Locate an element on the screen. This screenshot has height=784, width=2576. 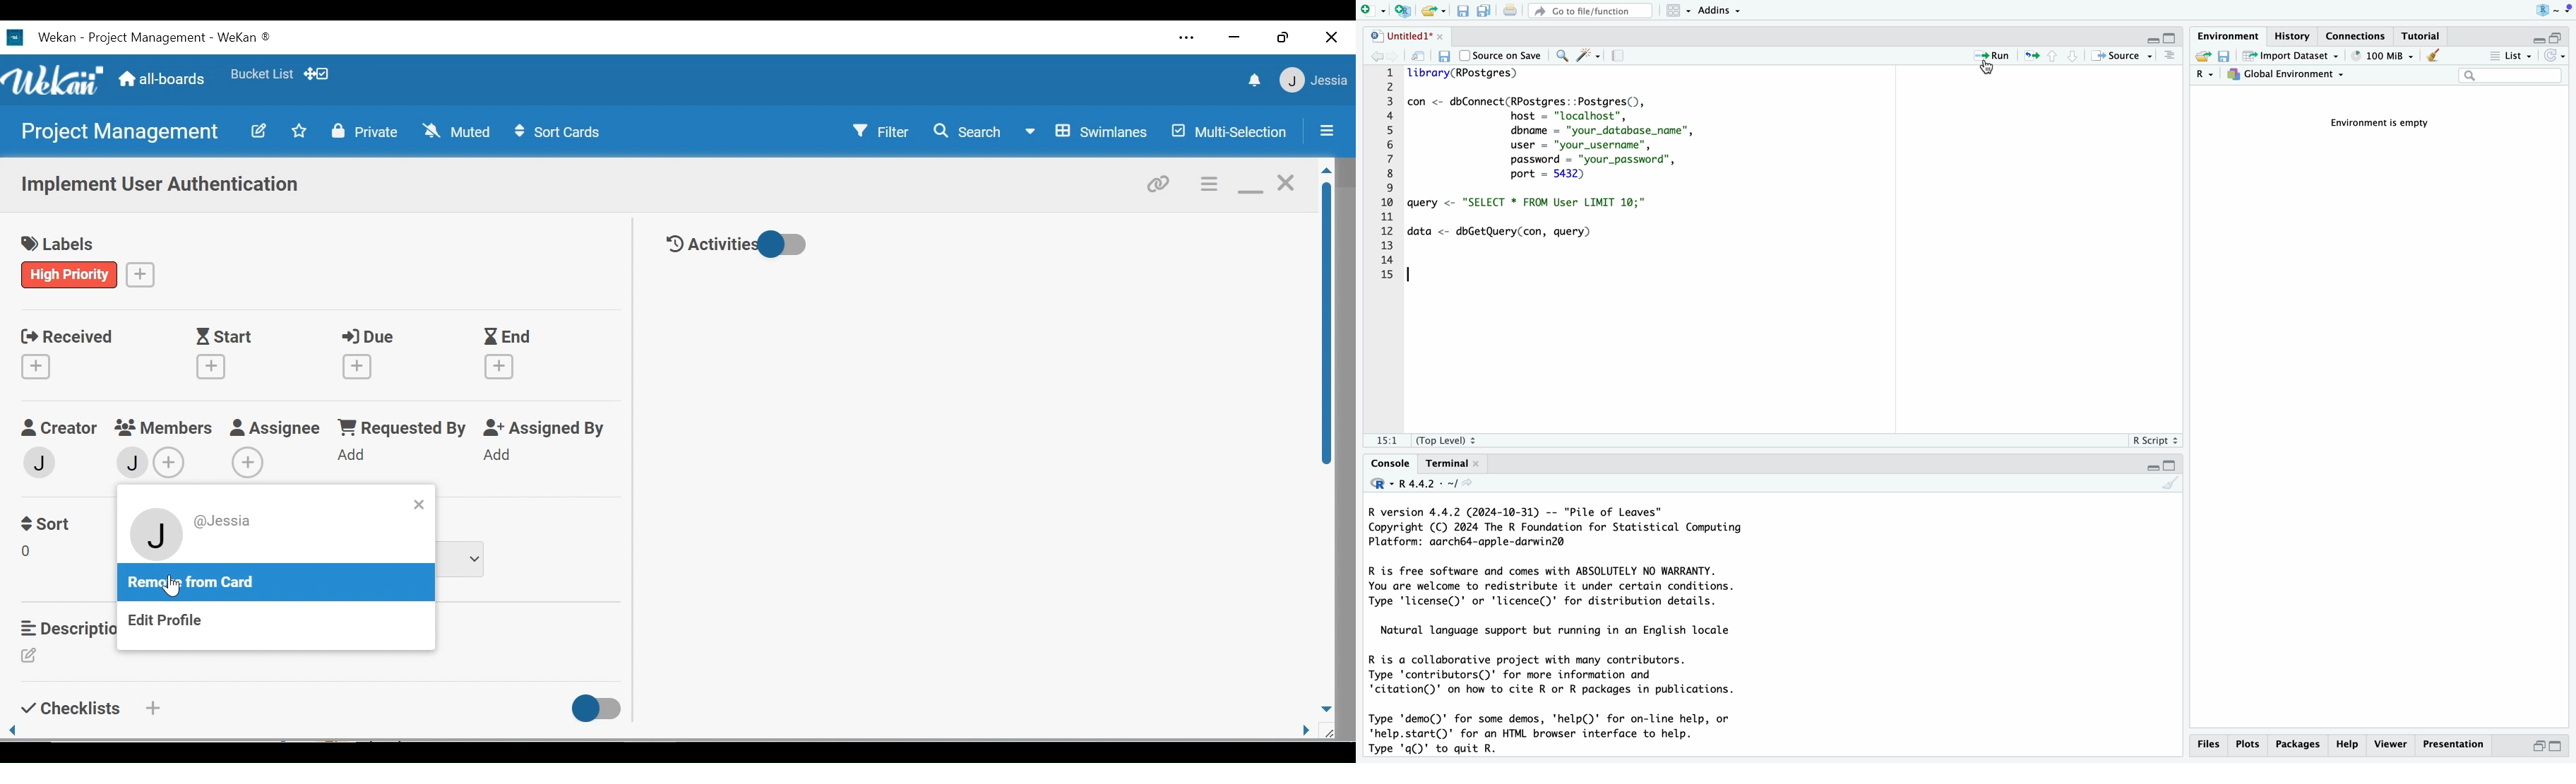
Environment is empty is located at coordinates (2386, 124).